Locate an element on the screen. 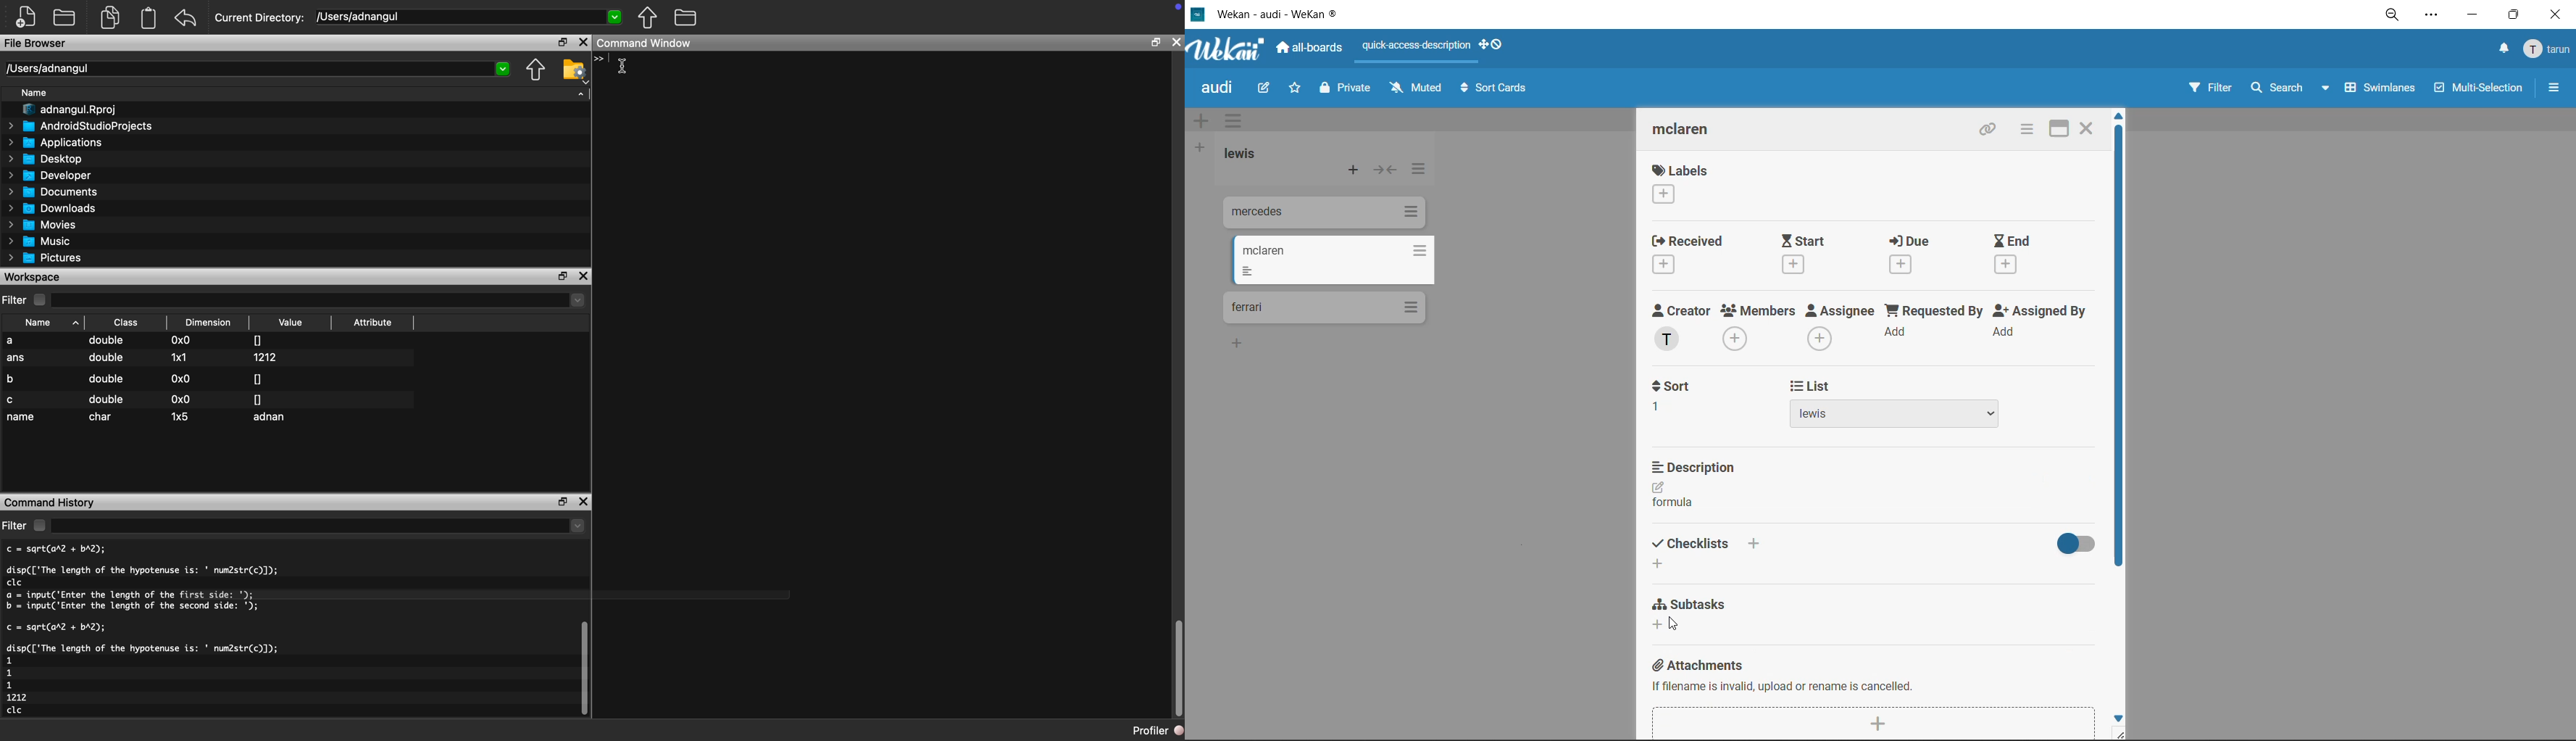  0x0 is located at coordinates (181, 378).